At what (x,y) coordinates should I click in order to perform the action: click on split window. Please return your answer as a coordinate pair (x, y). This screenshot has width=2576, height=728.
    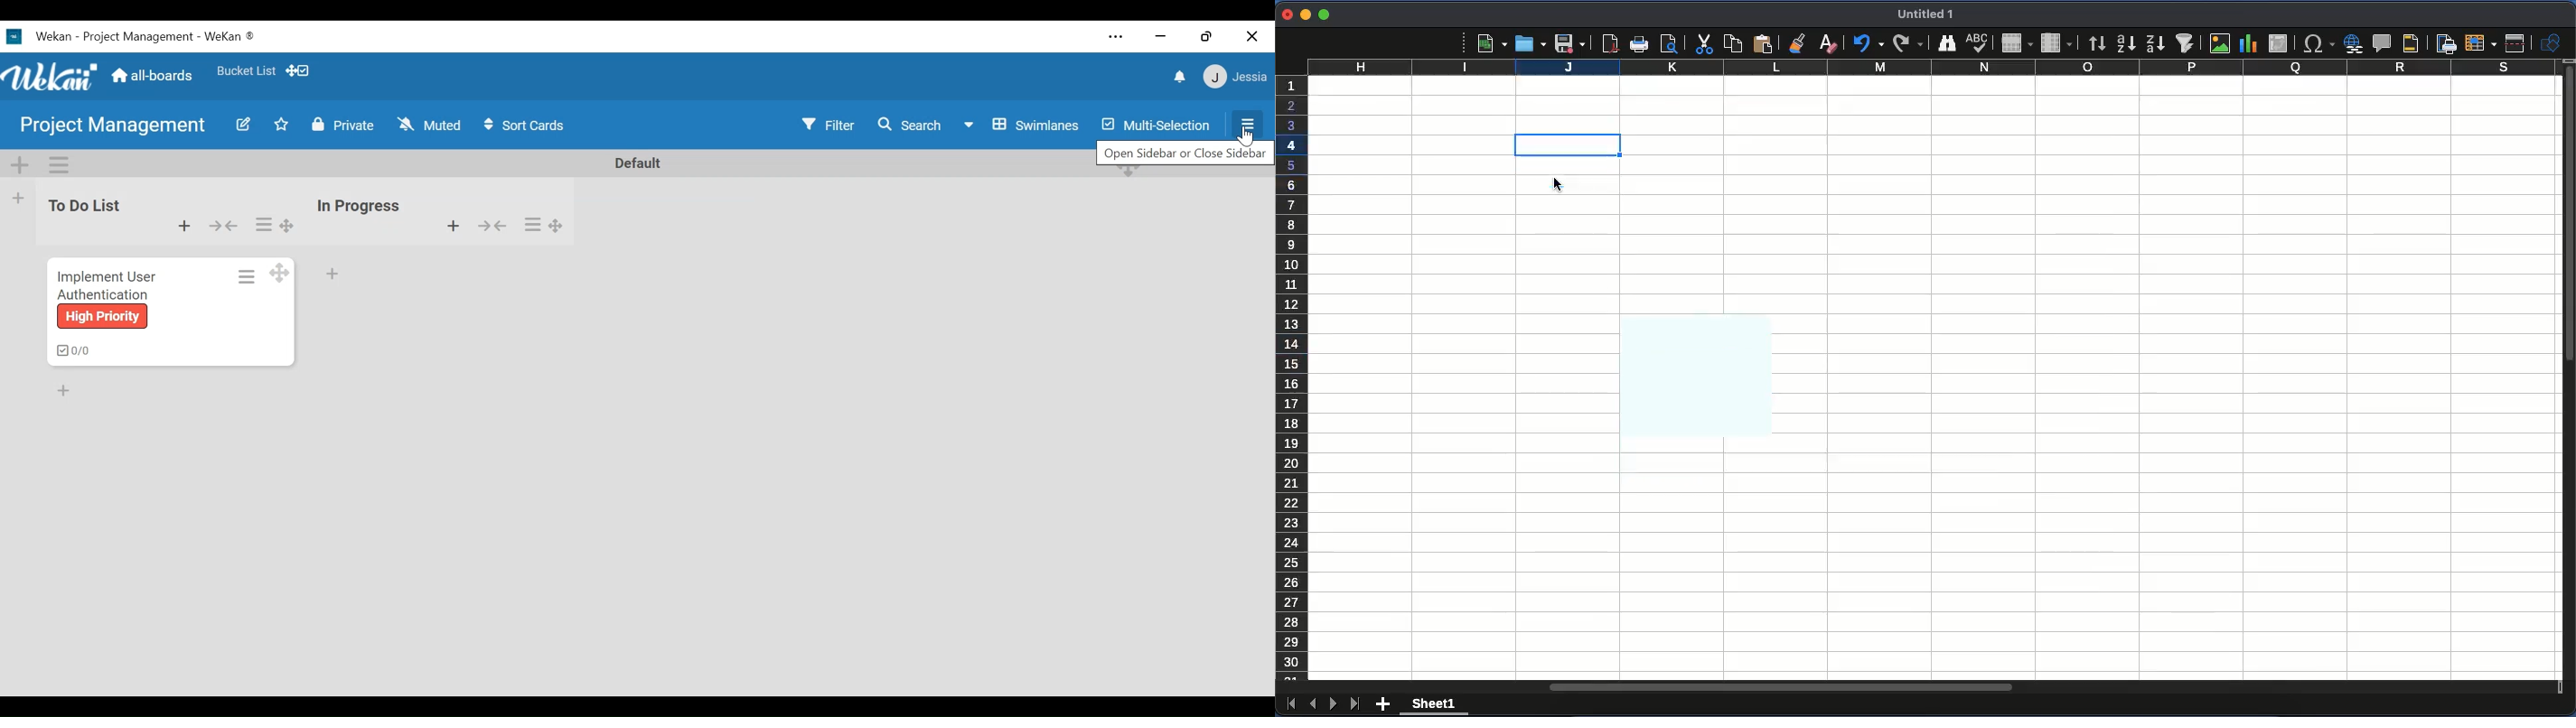
    Looking at the image, I should click on (2515, 44).